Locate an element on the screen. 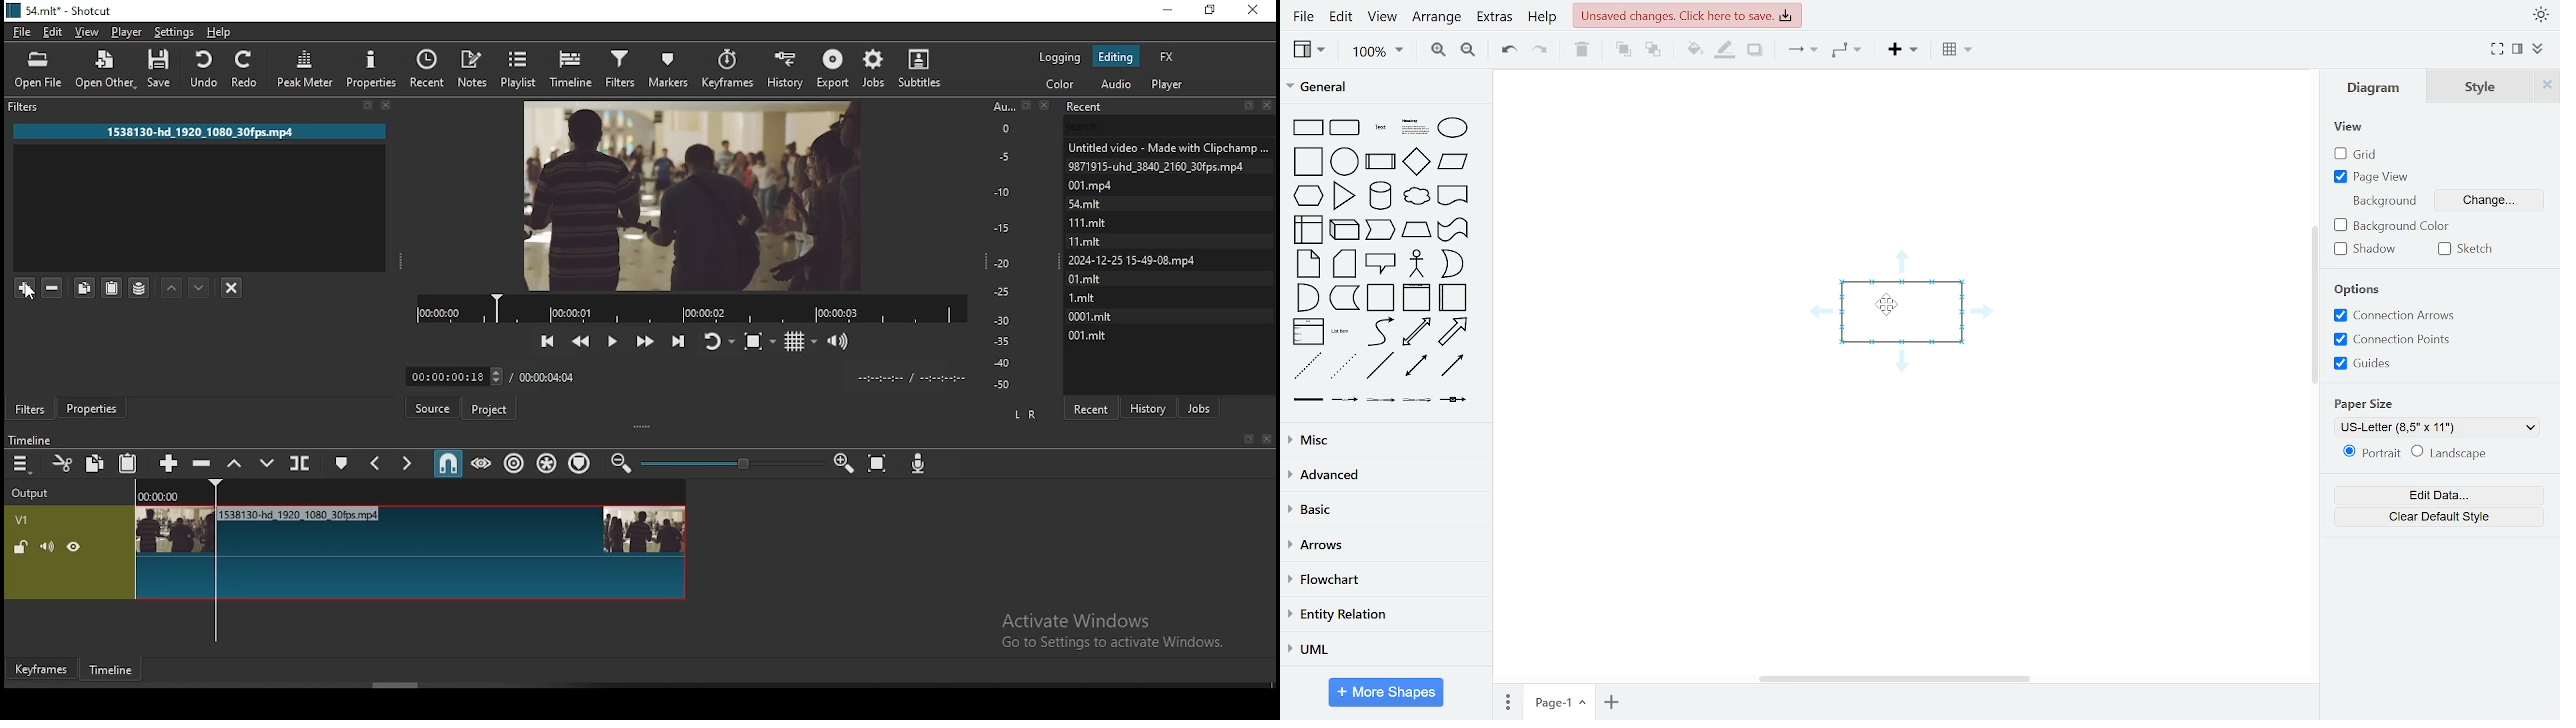 The image size is (2576, 728). shadow is located at coordinates (1756, 51).